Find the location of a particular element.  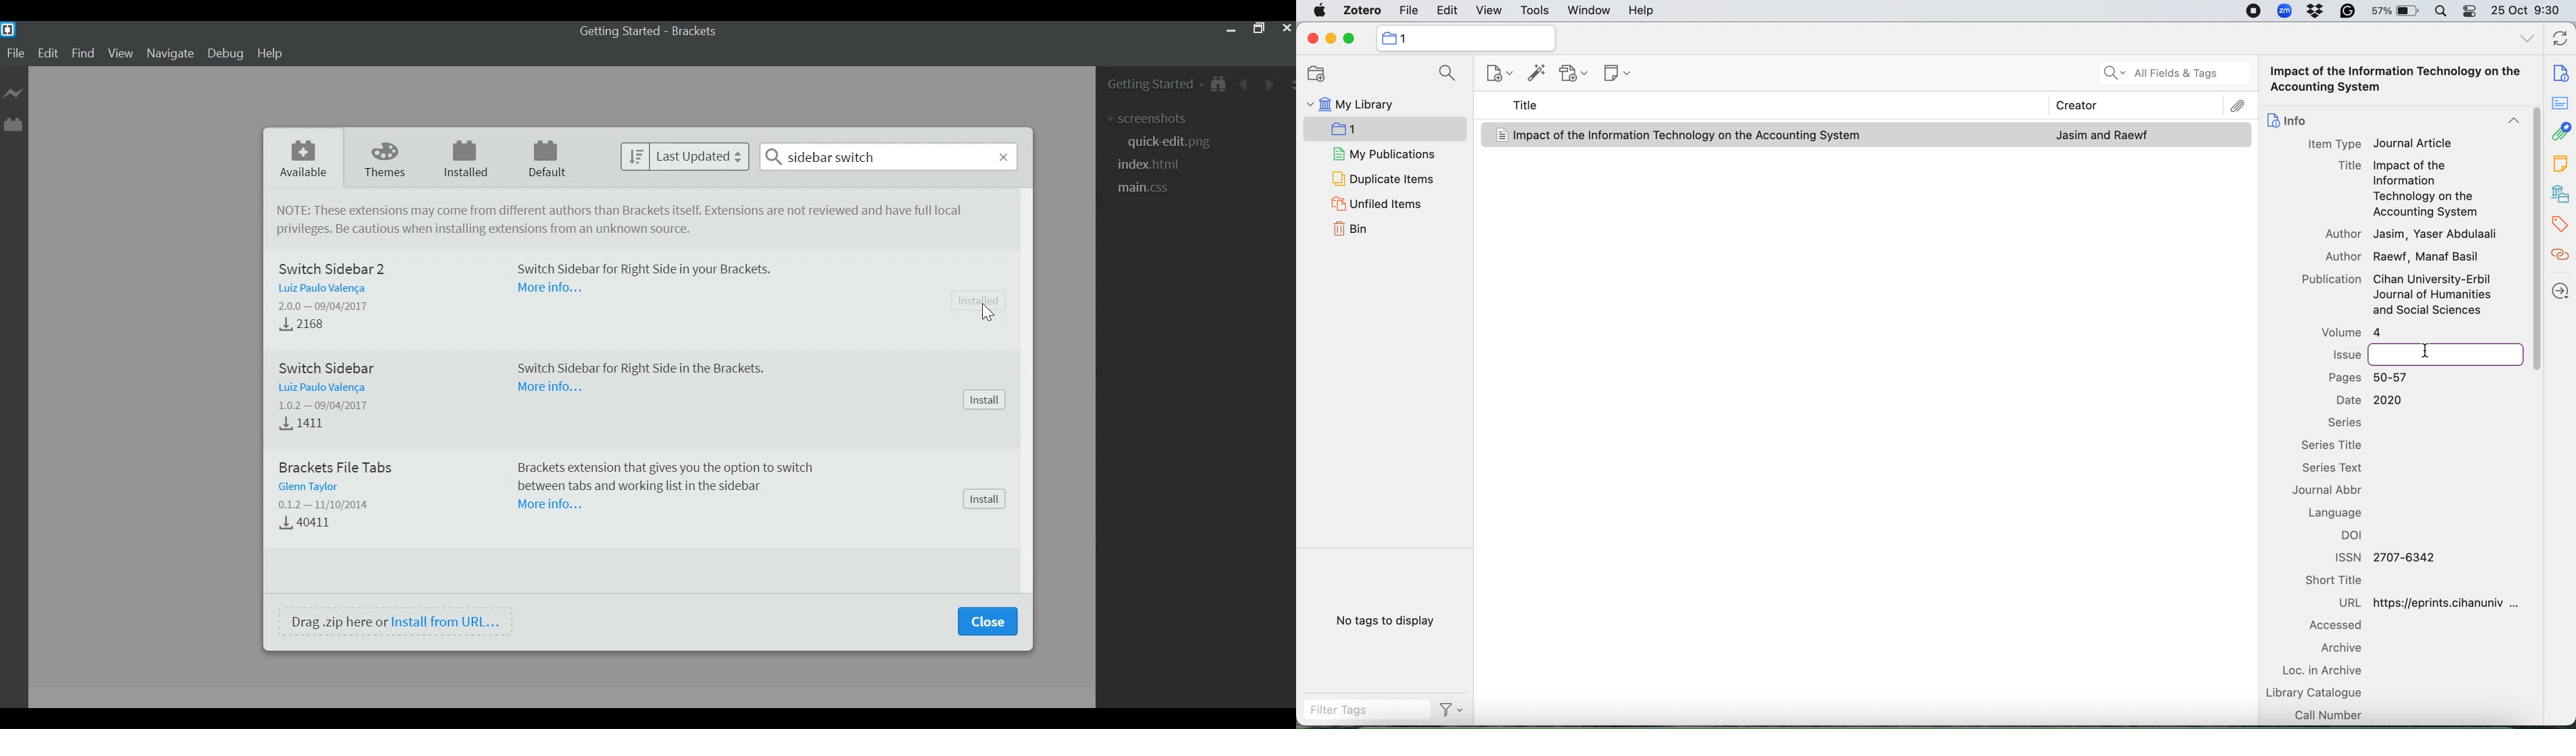

Debug is located at coordinates (226, 55).